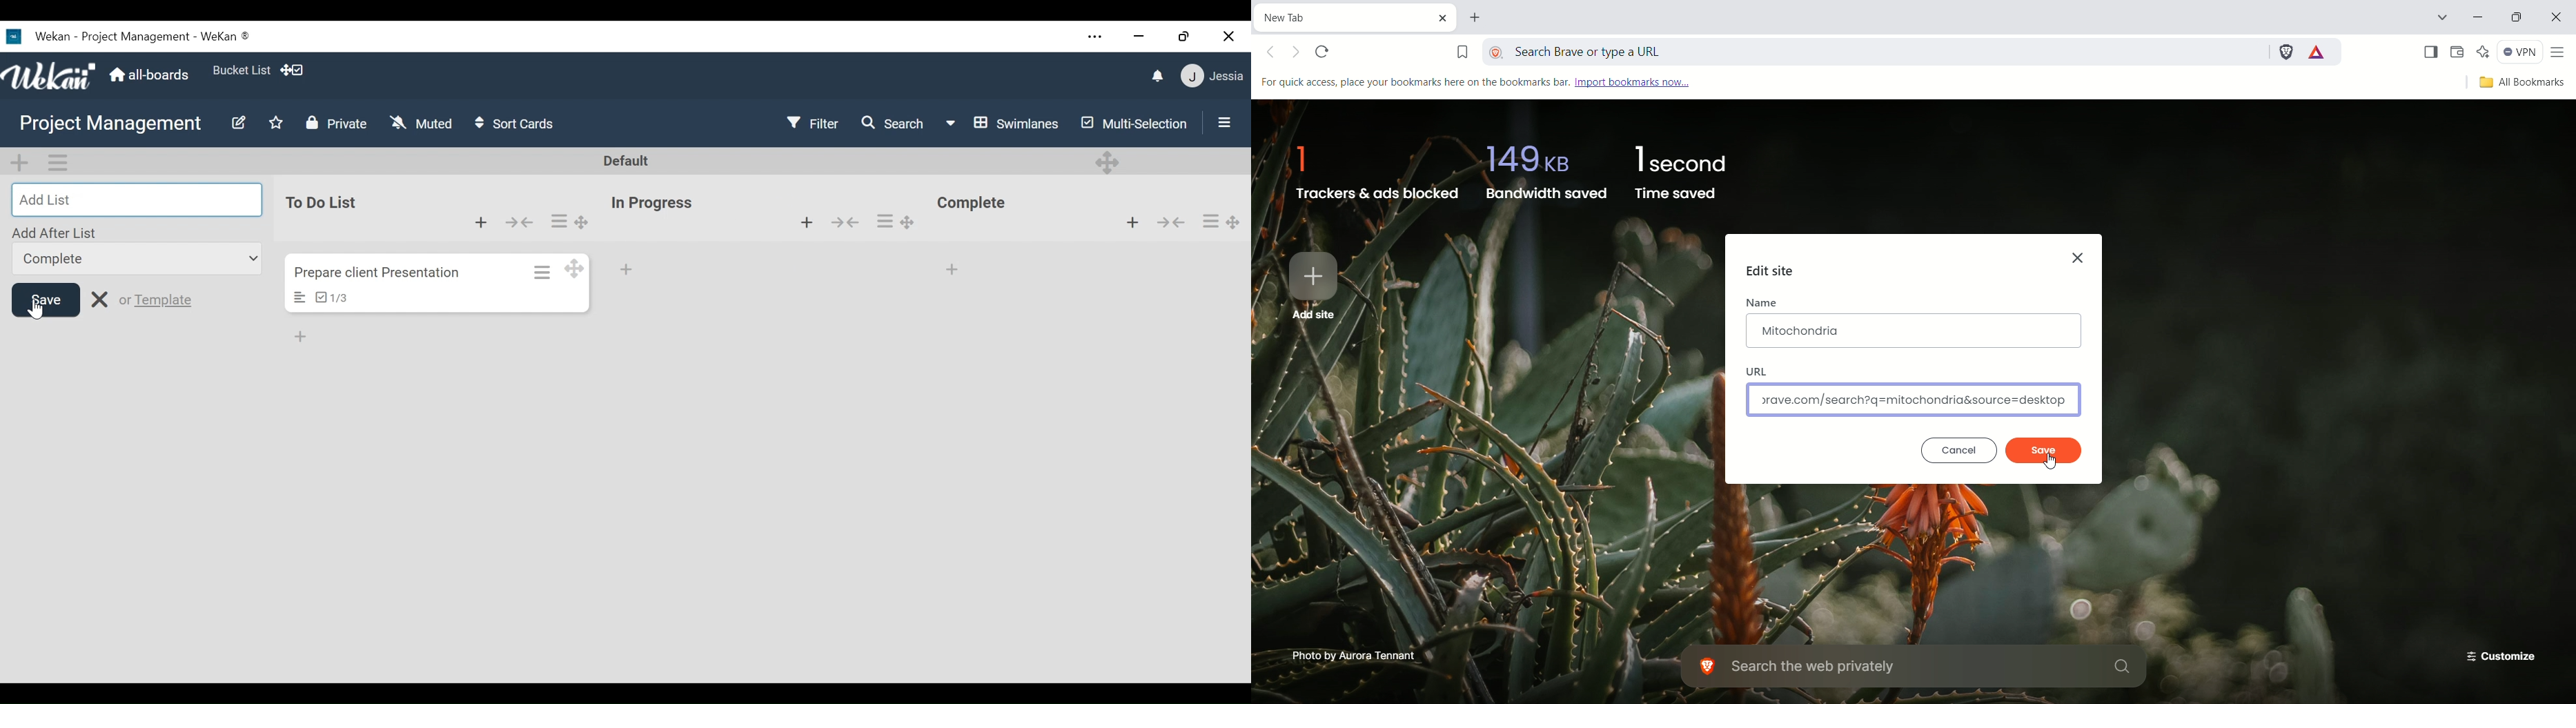 Image resolution: width=2576 pixels, height=728 pixels. I want to click on brave shields, so click(2285, 50).